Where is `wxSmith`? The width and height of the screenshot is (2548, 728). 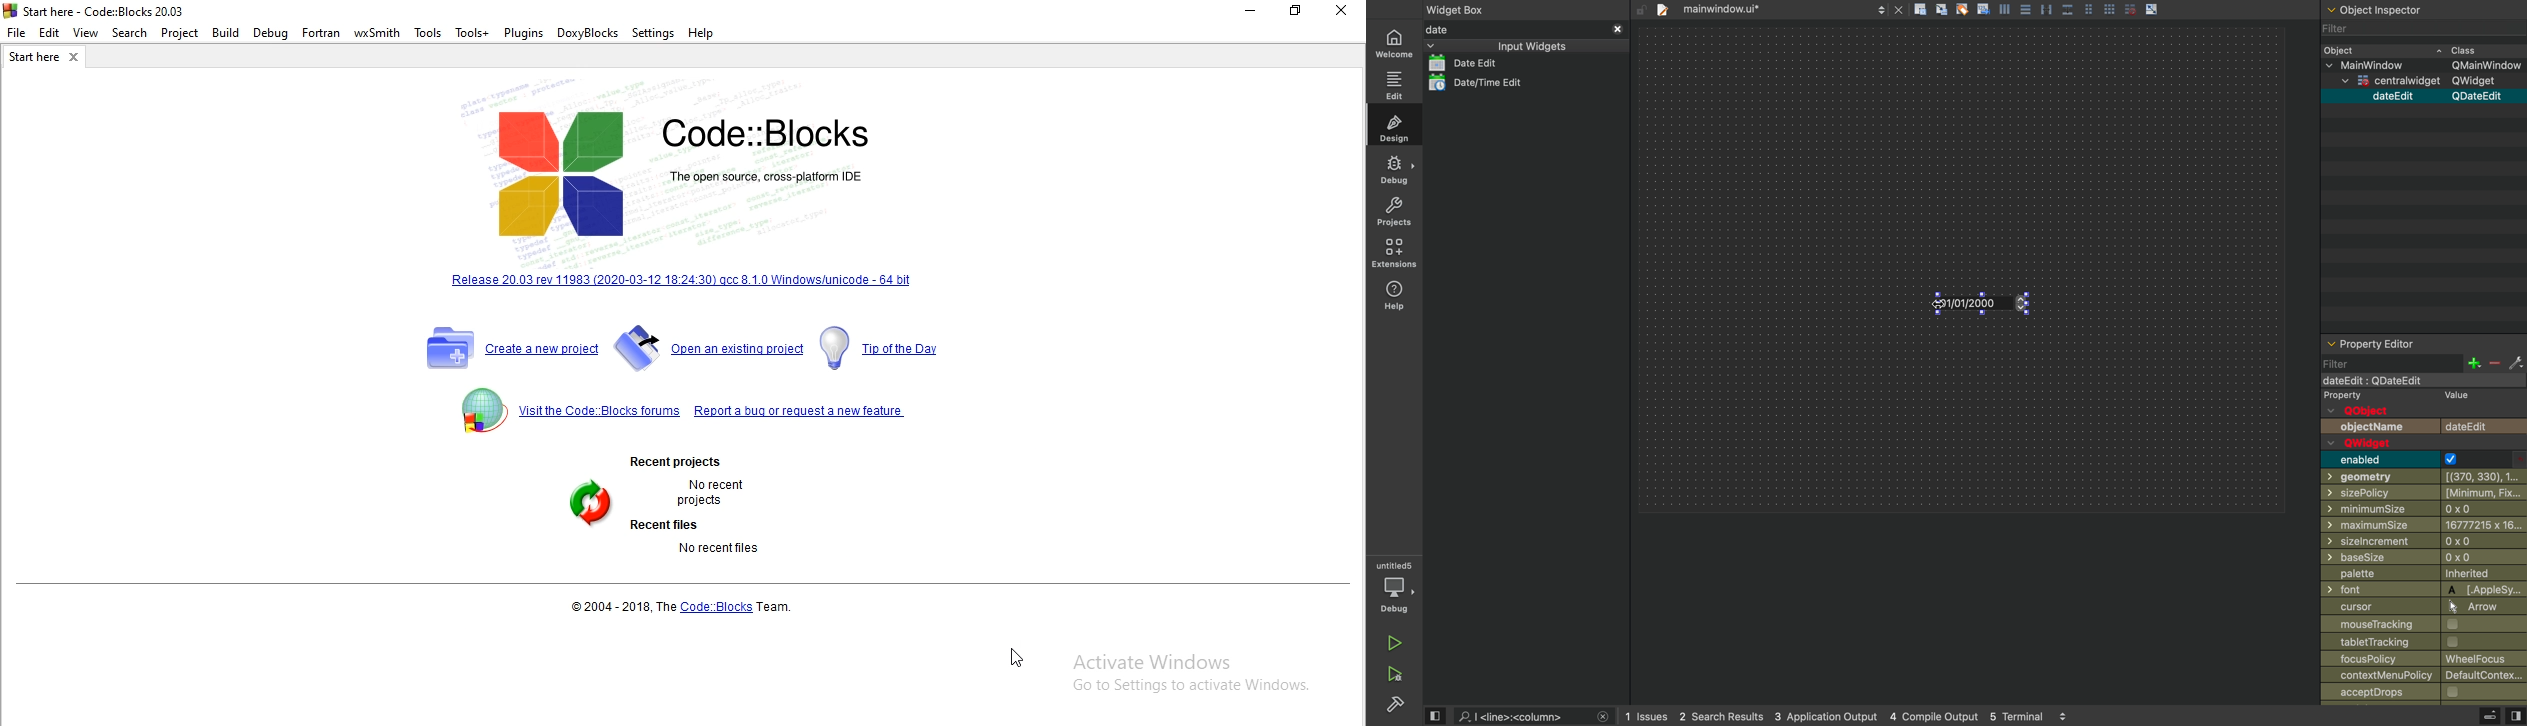 wxSmith is located at coordinates (375, 33).